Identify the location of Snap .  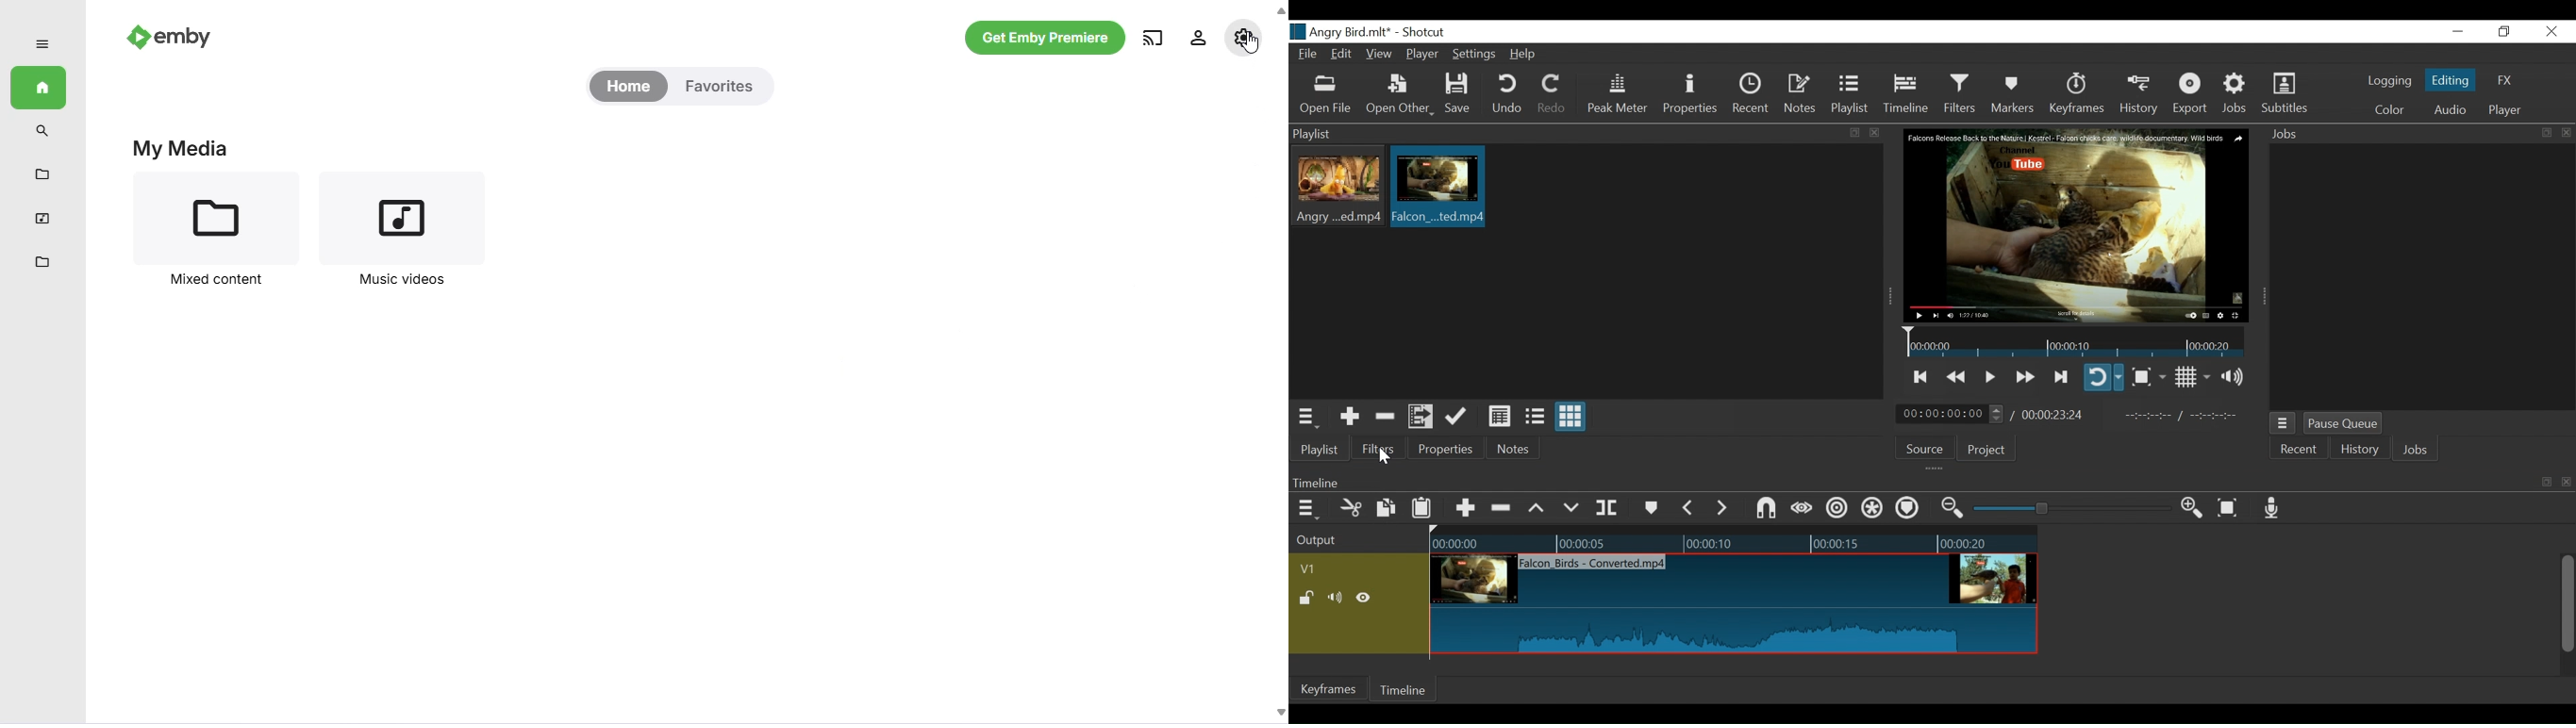
(1766, 509).